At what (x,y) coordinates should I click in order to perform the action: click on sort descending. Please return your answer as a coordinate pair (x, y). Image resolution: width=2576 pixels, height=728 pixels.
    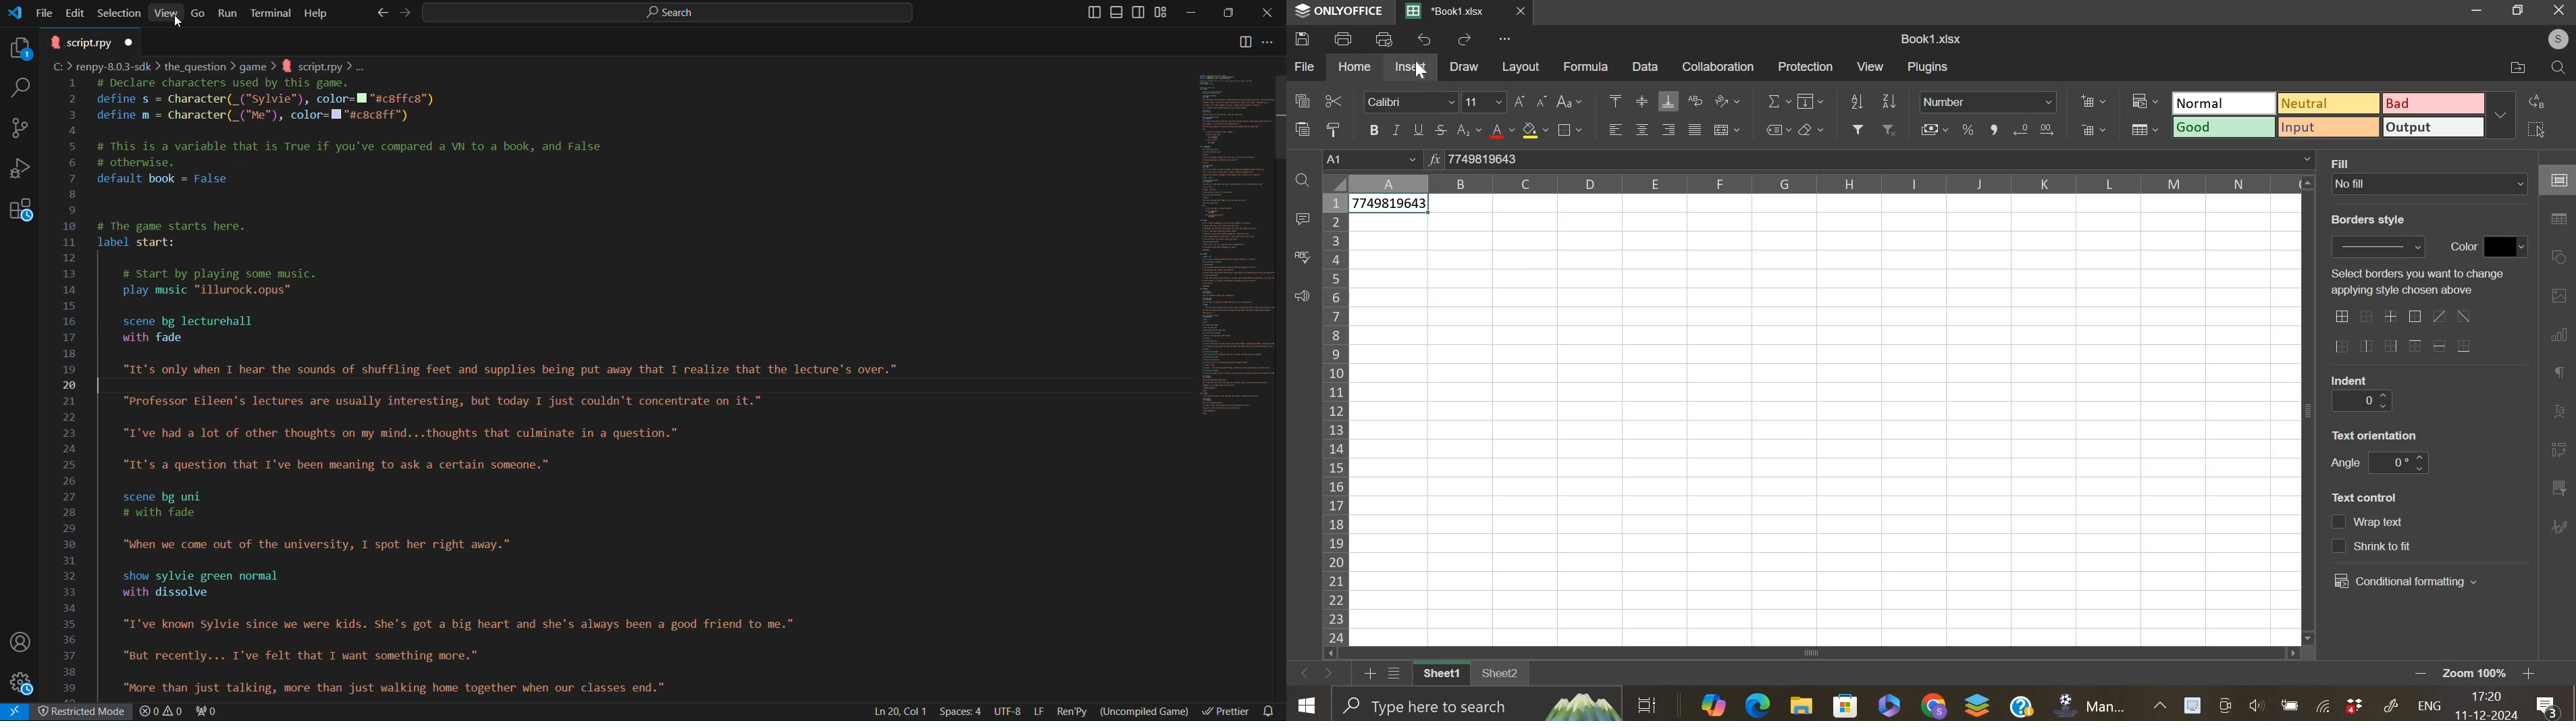
    Looking at the image, I should click on (1889, 101).